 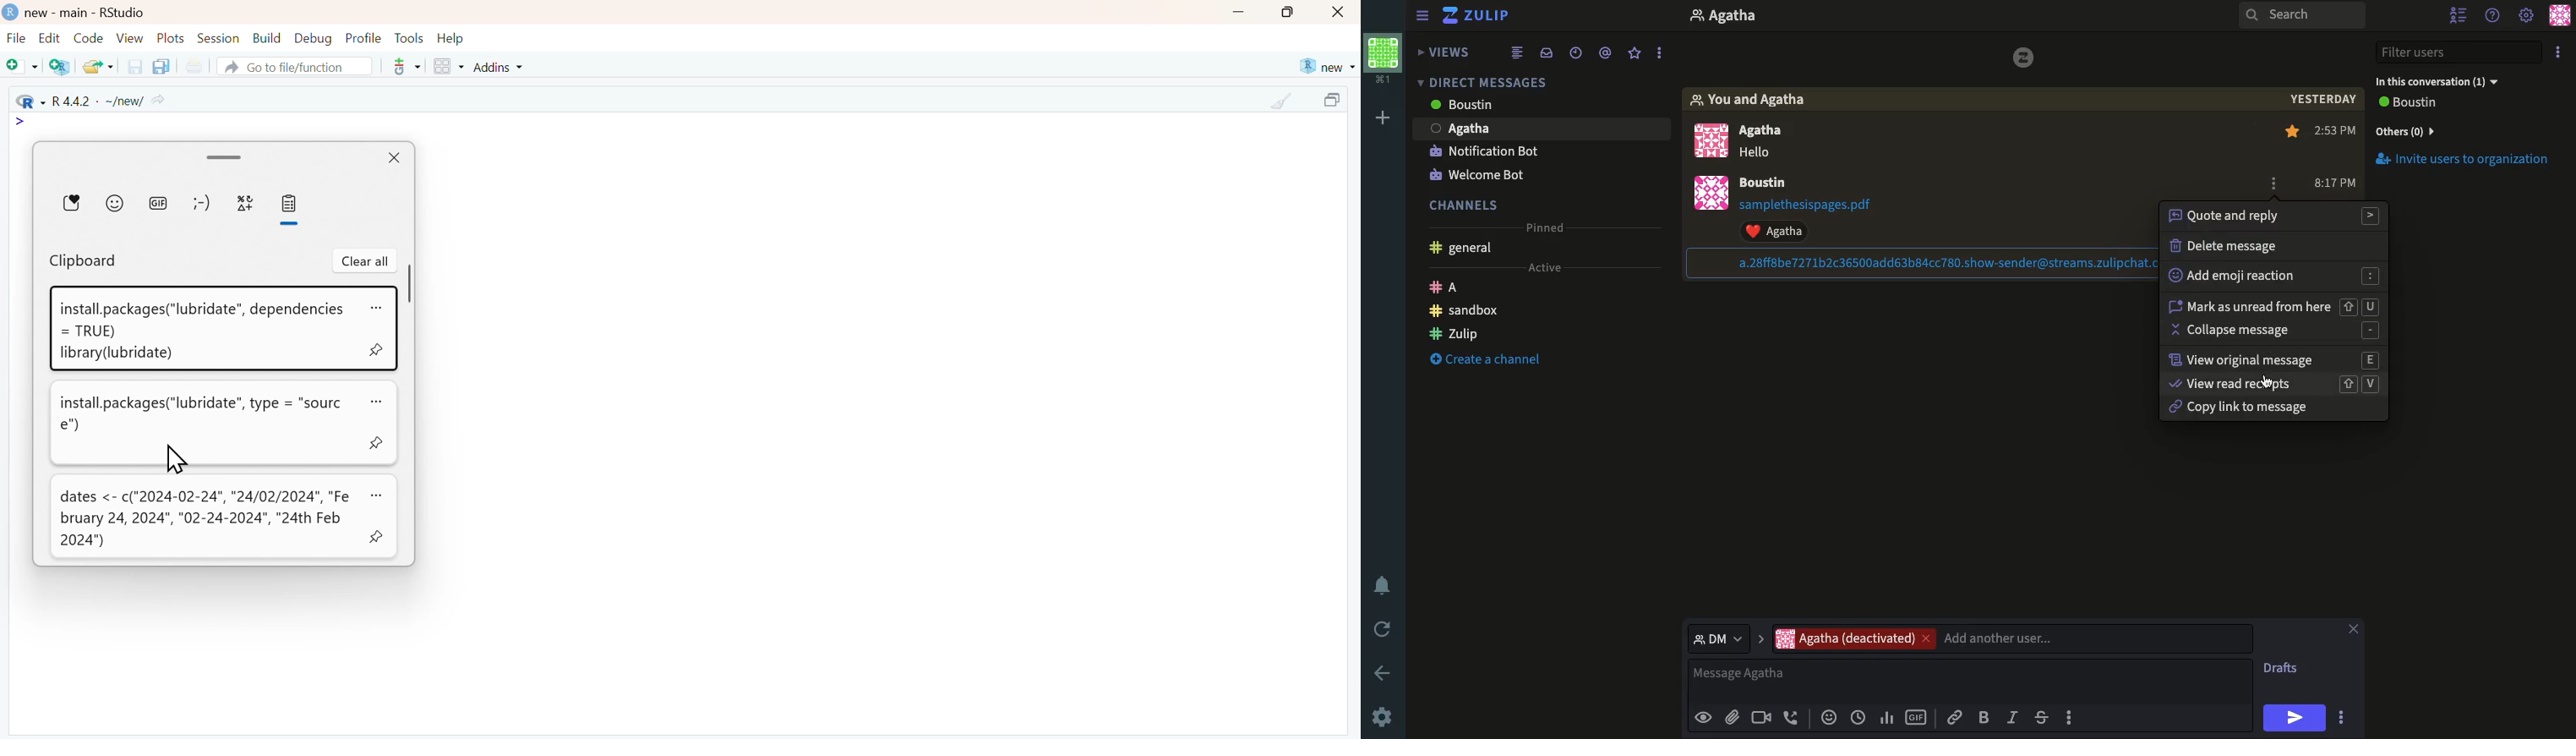 What do you see at coordinates (61, 66) in the screenshot?
I see `Create a project` at bounding box center [61, 66].